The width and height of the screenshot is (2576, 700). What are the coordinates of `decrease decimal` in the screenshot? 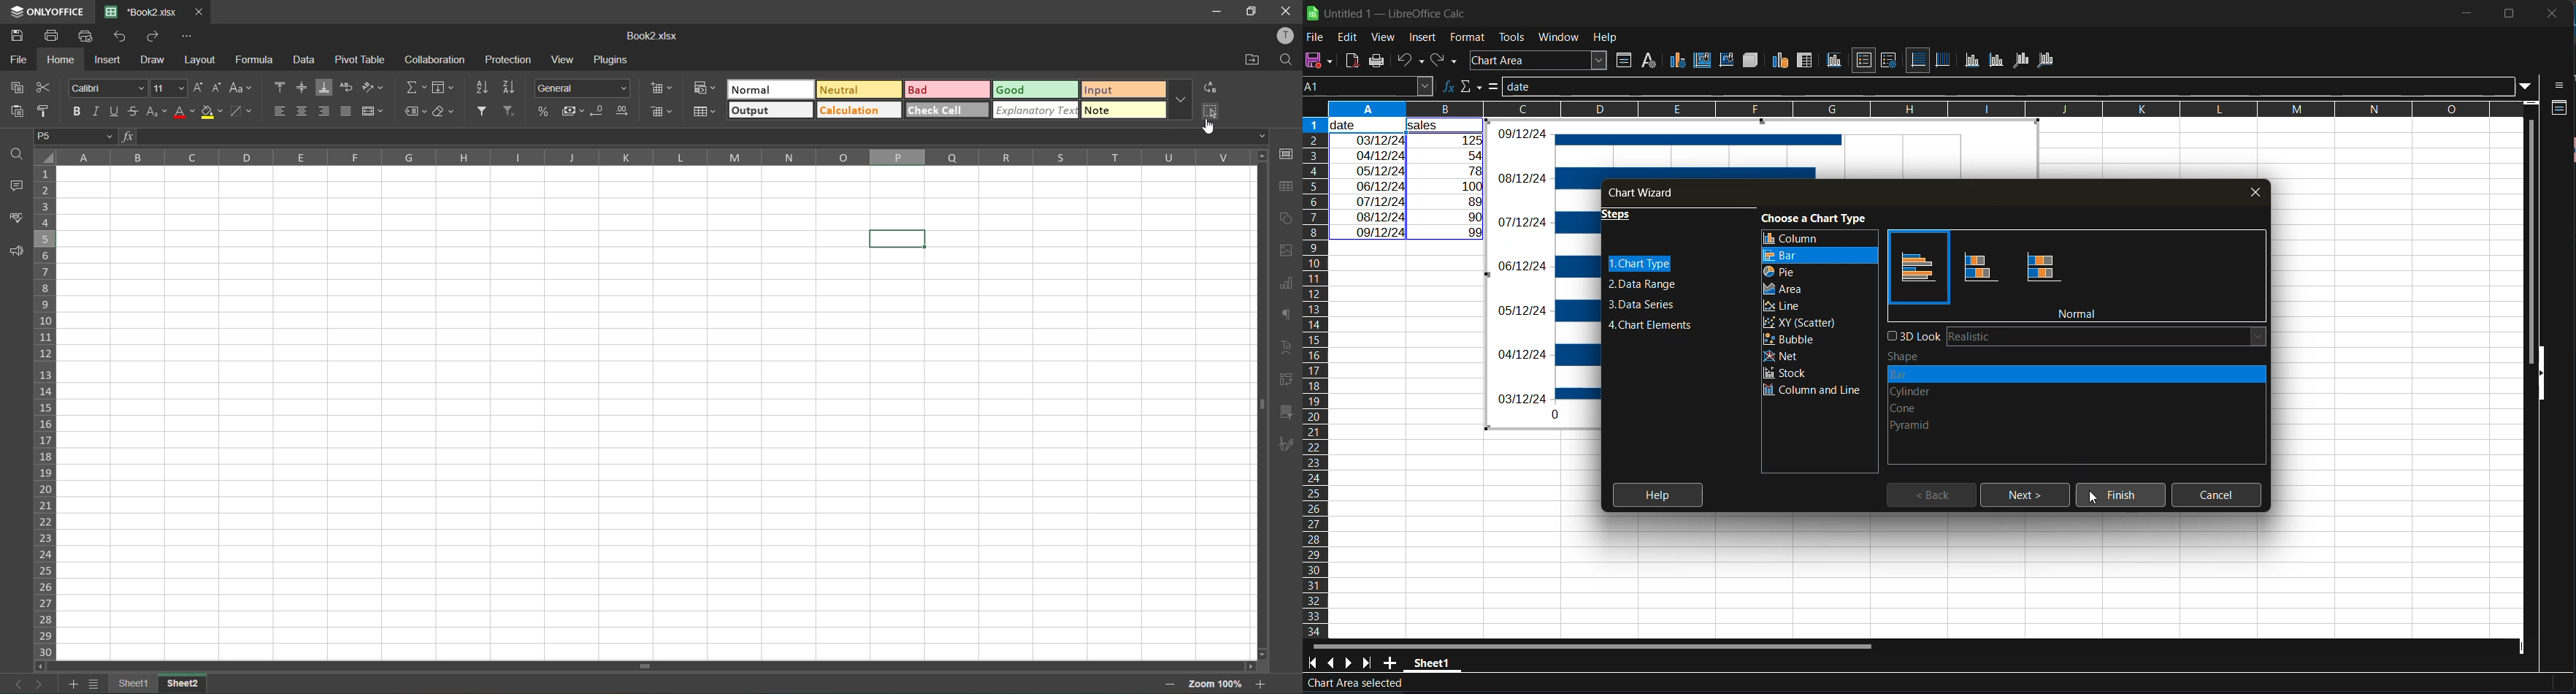 It's located at (600, 113).